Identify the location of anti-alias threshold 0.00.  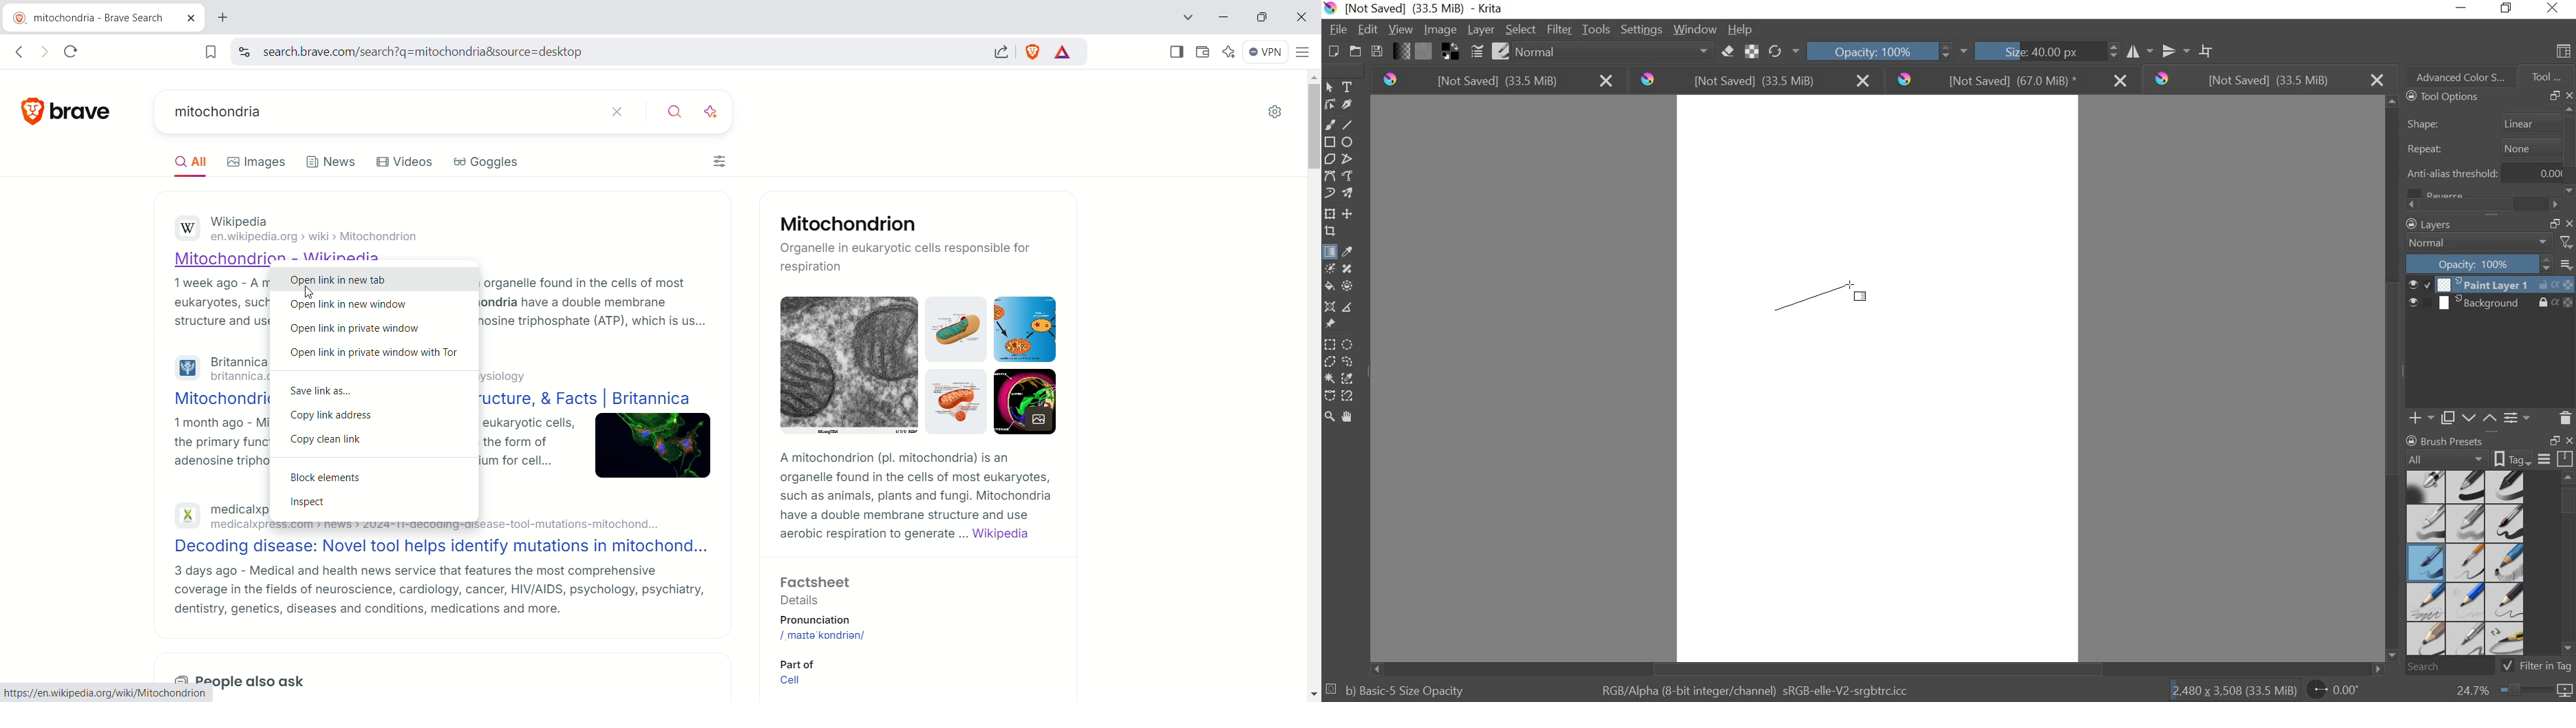
(2485, 177).